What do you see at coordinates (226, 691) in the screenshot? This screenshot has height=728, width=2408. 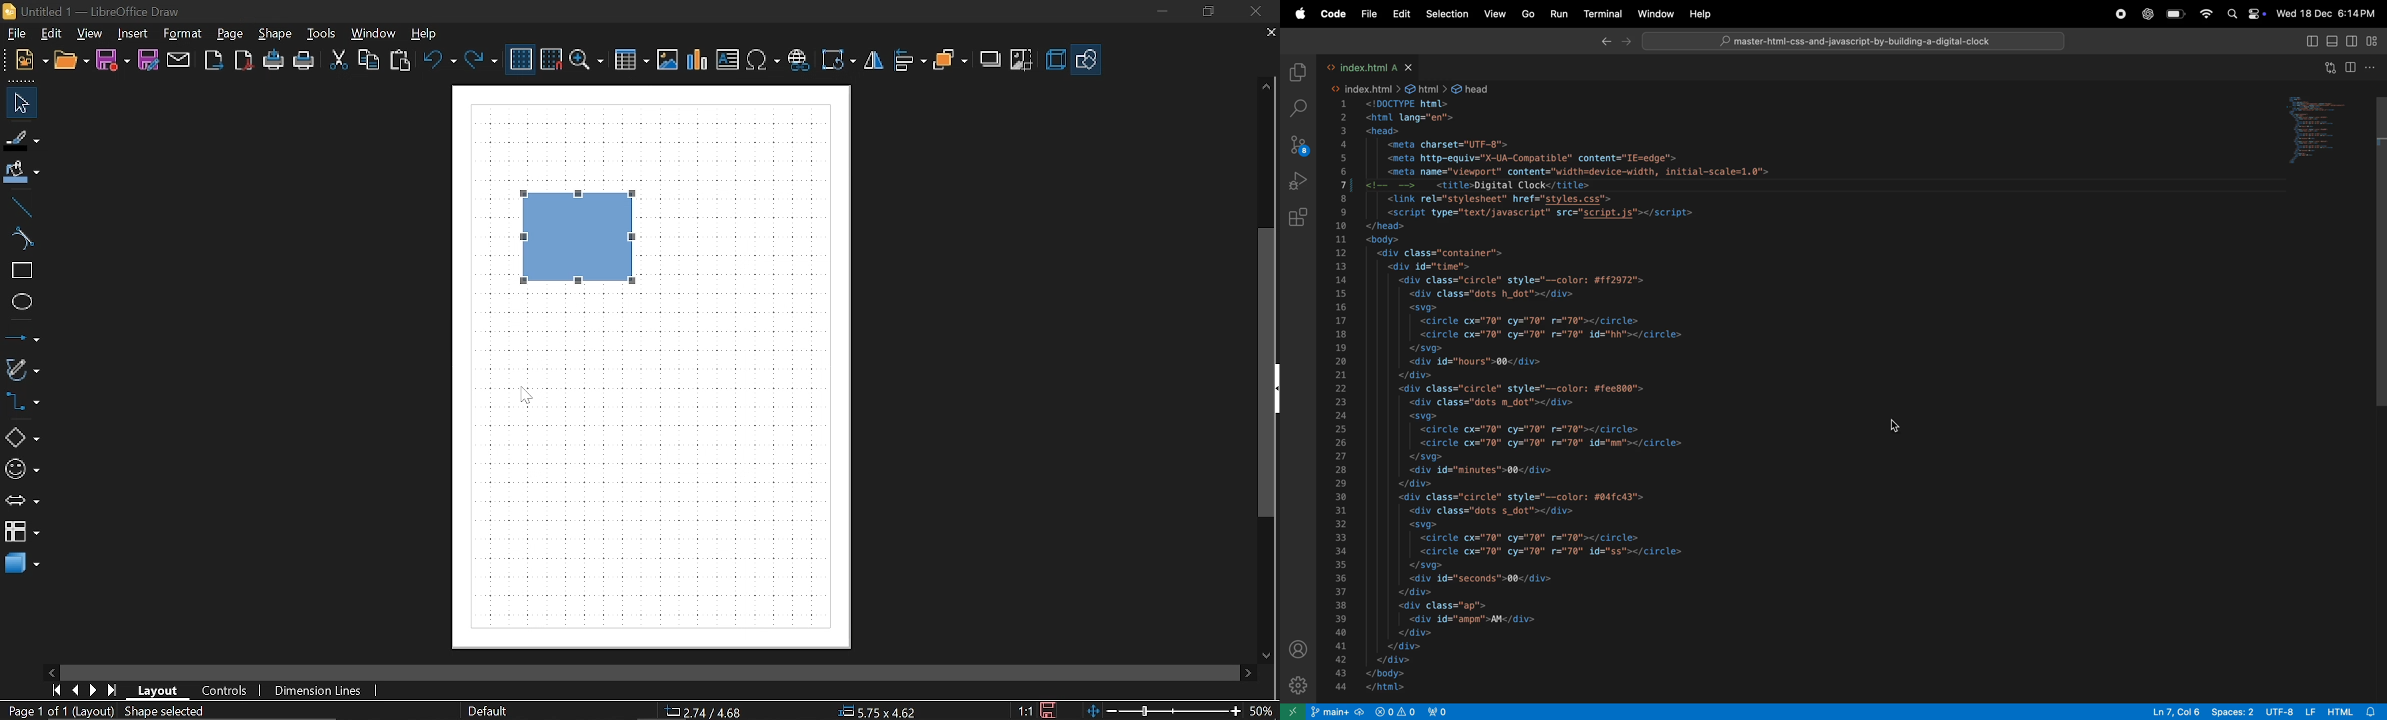 I see `Controls` at bounding box center [226, 691].